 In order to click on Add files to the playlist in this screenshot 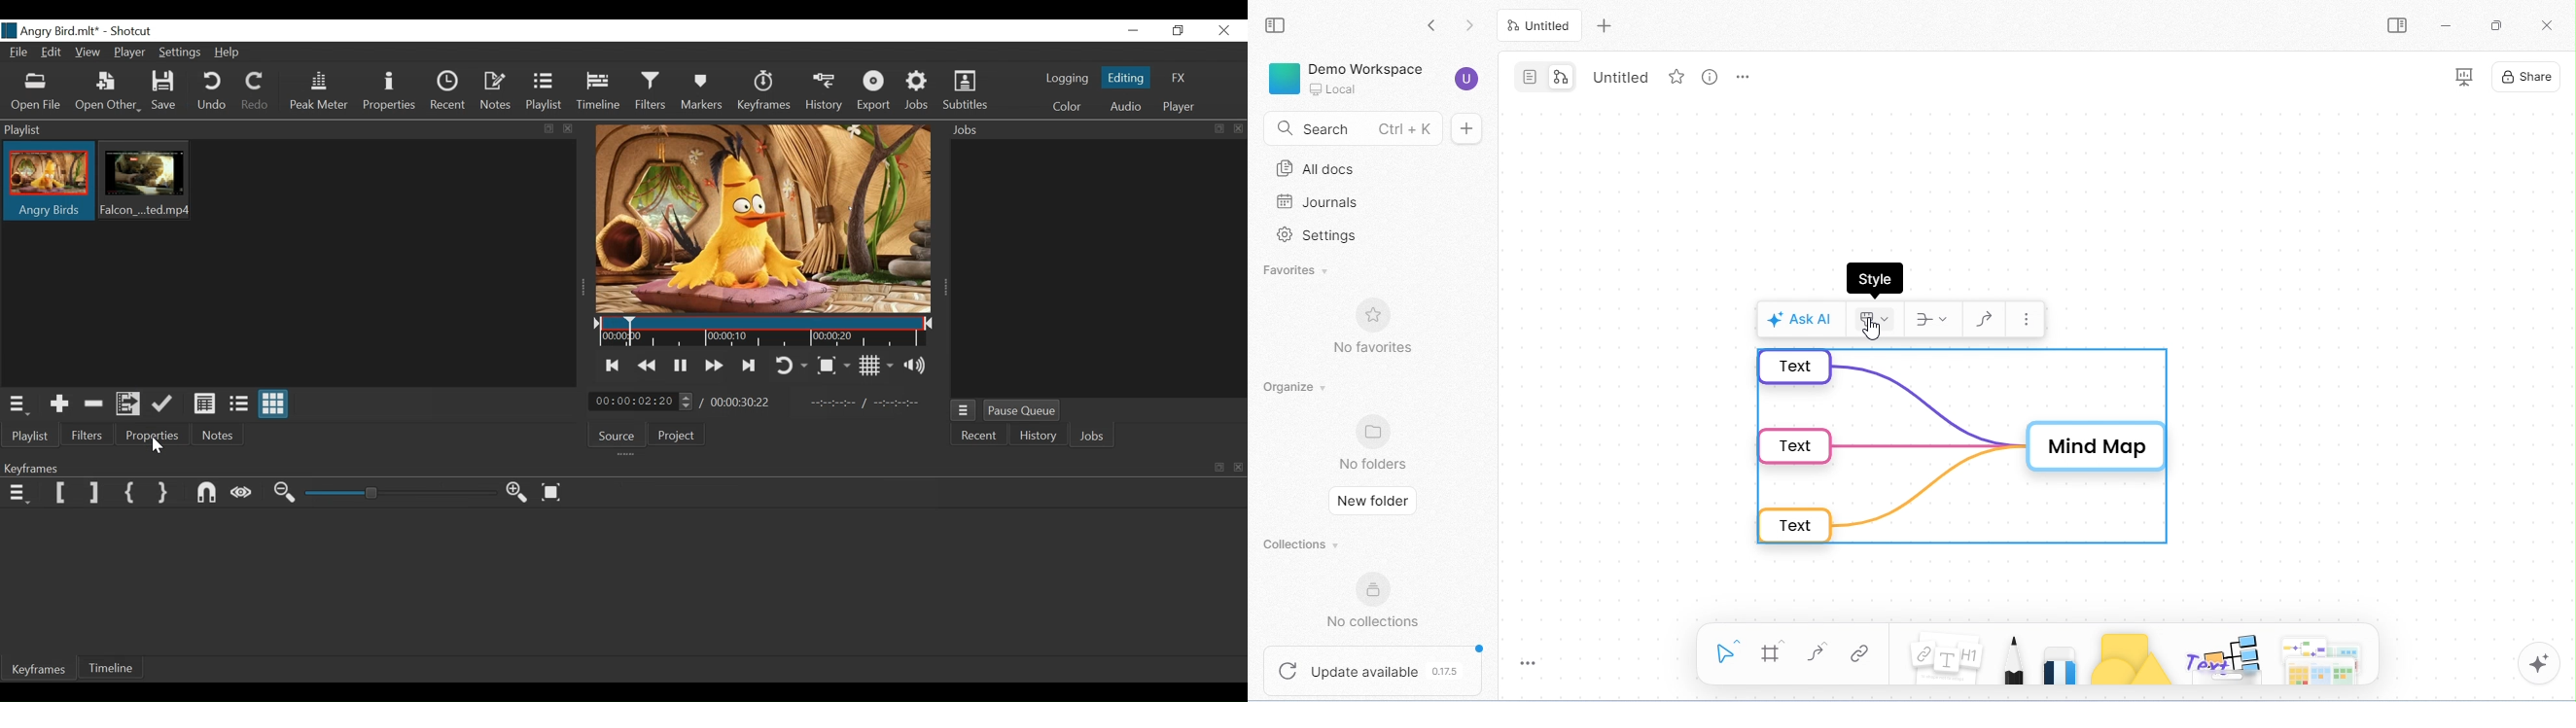, I will do `click(127, 405)`.